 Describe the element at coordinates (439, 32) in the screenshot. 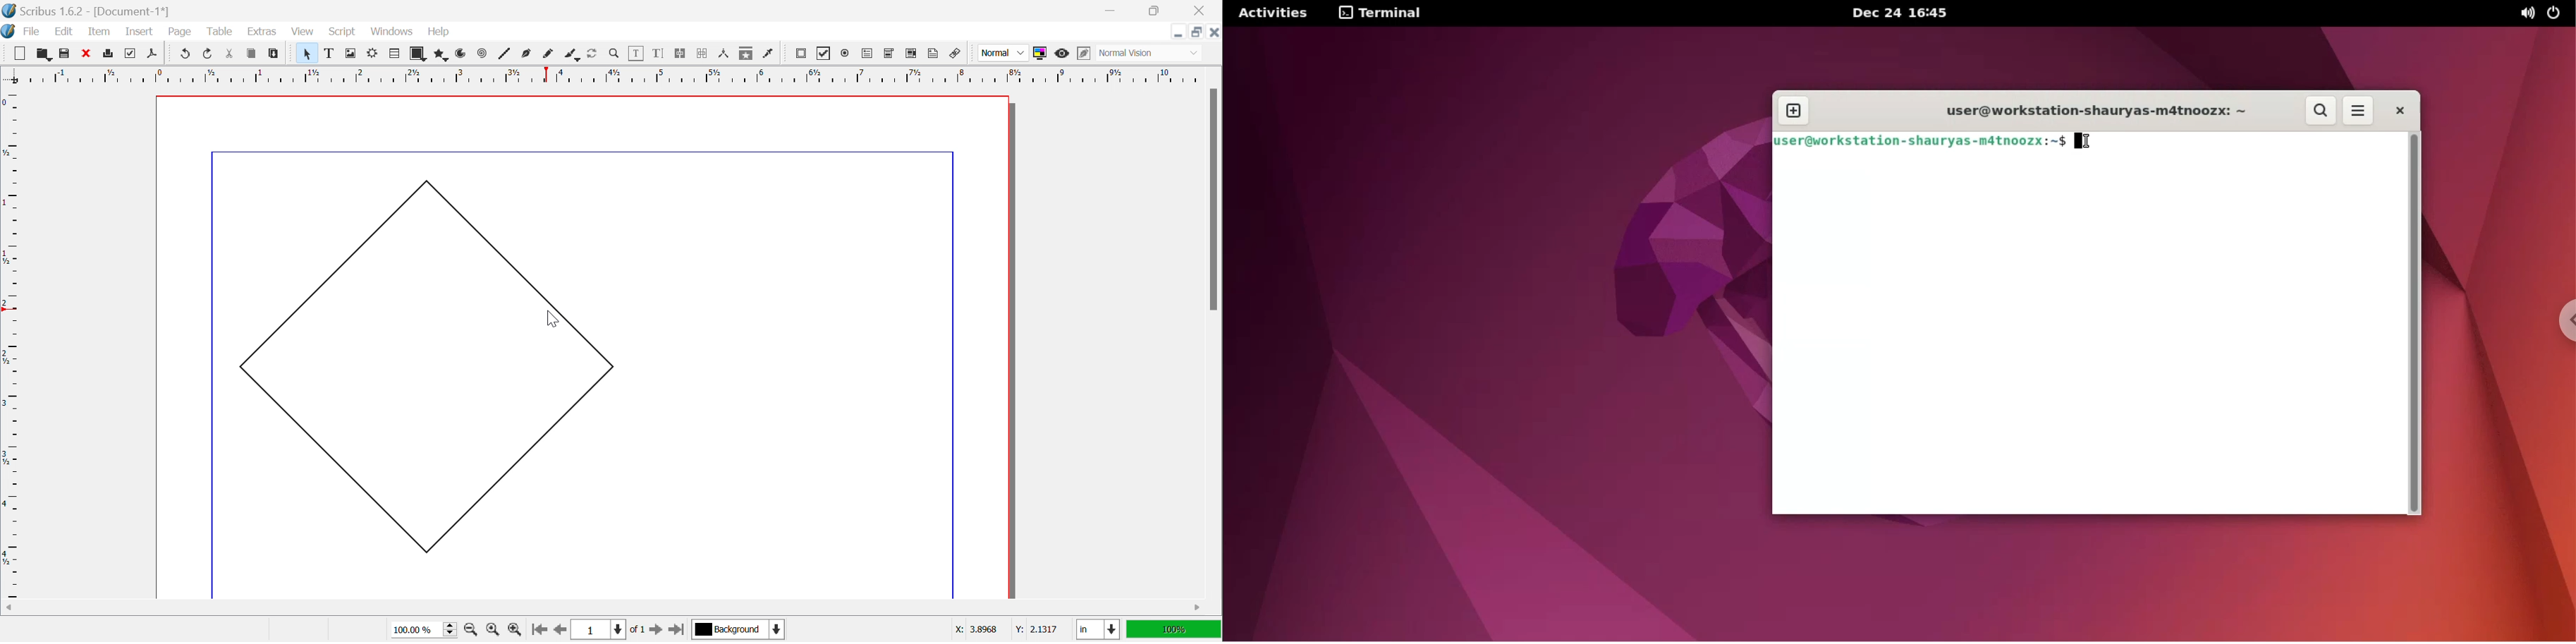

I see `Help` at that location.